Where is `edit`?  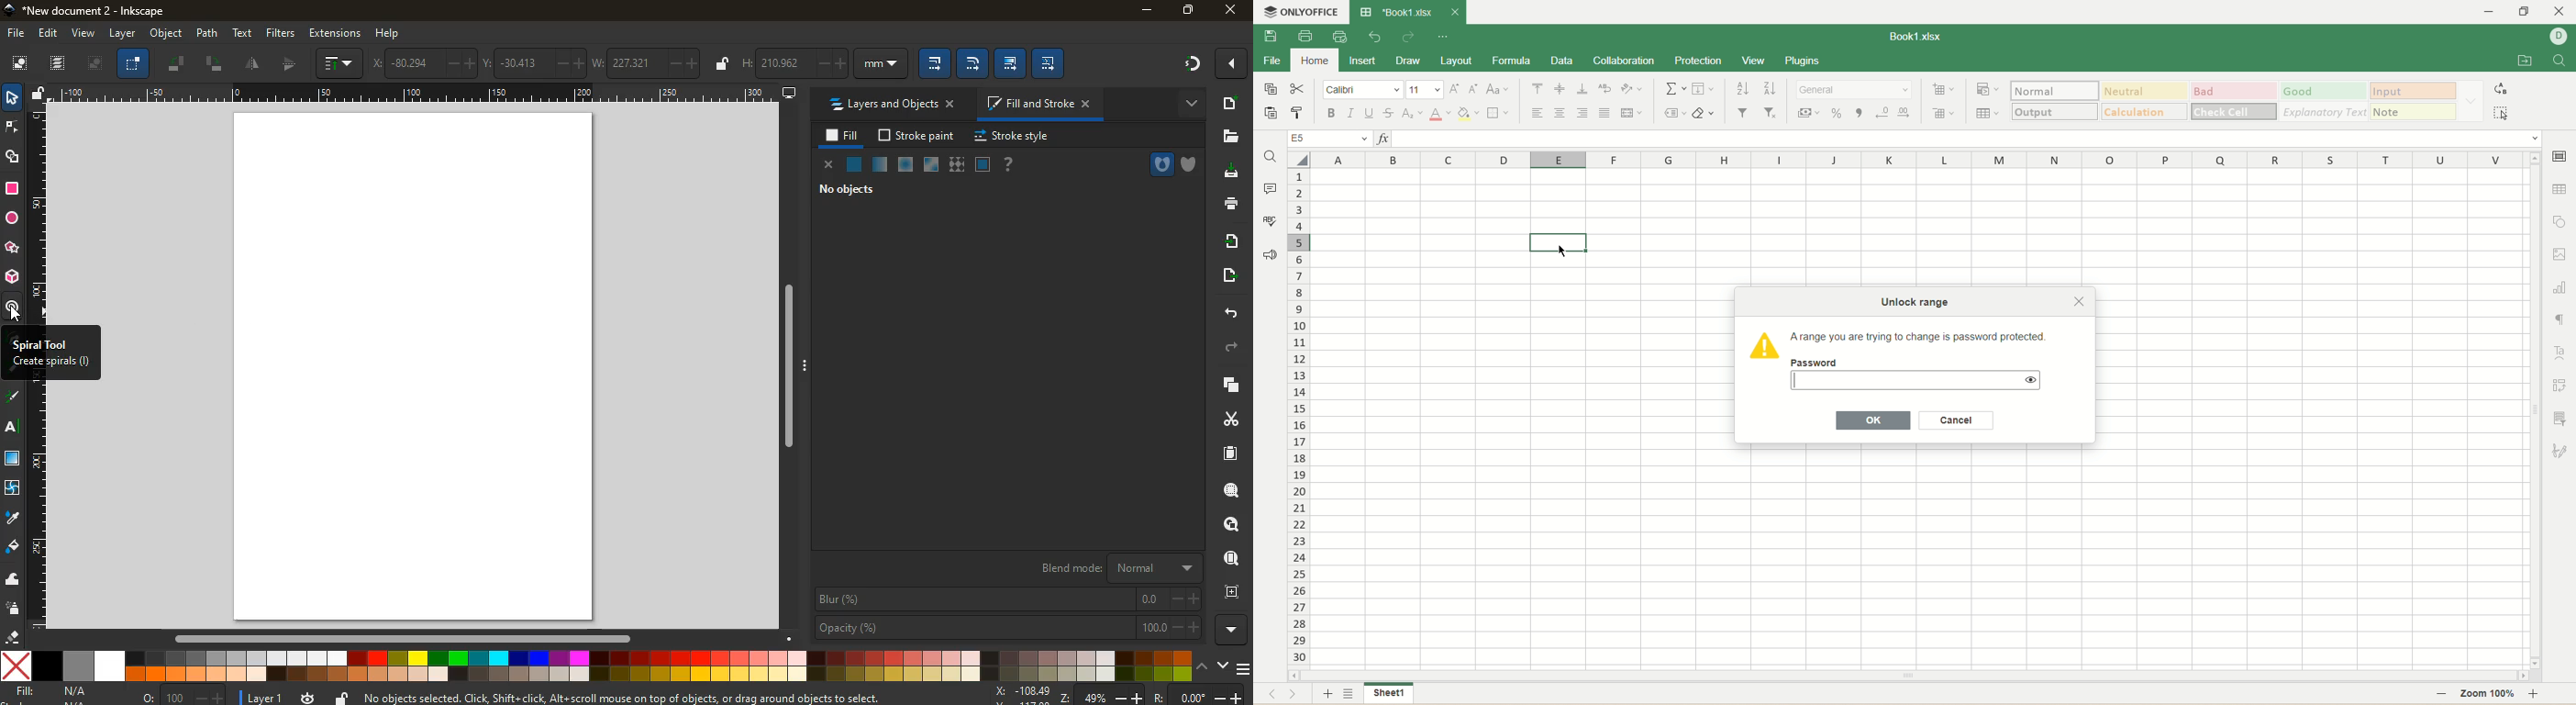 edit is located at coordinates (934, 62).